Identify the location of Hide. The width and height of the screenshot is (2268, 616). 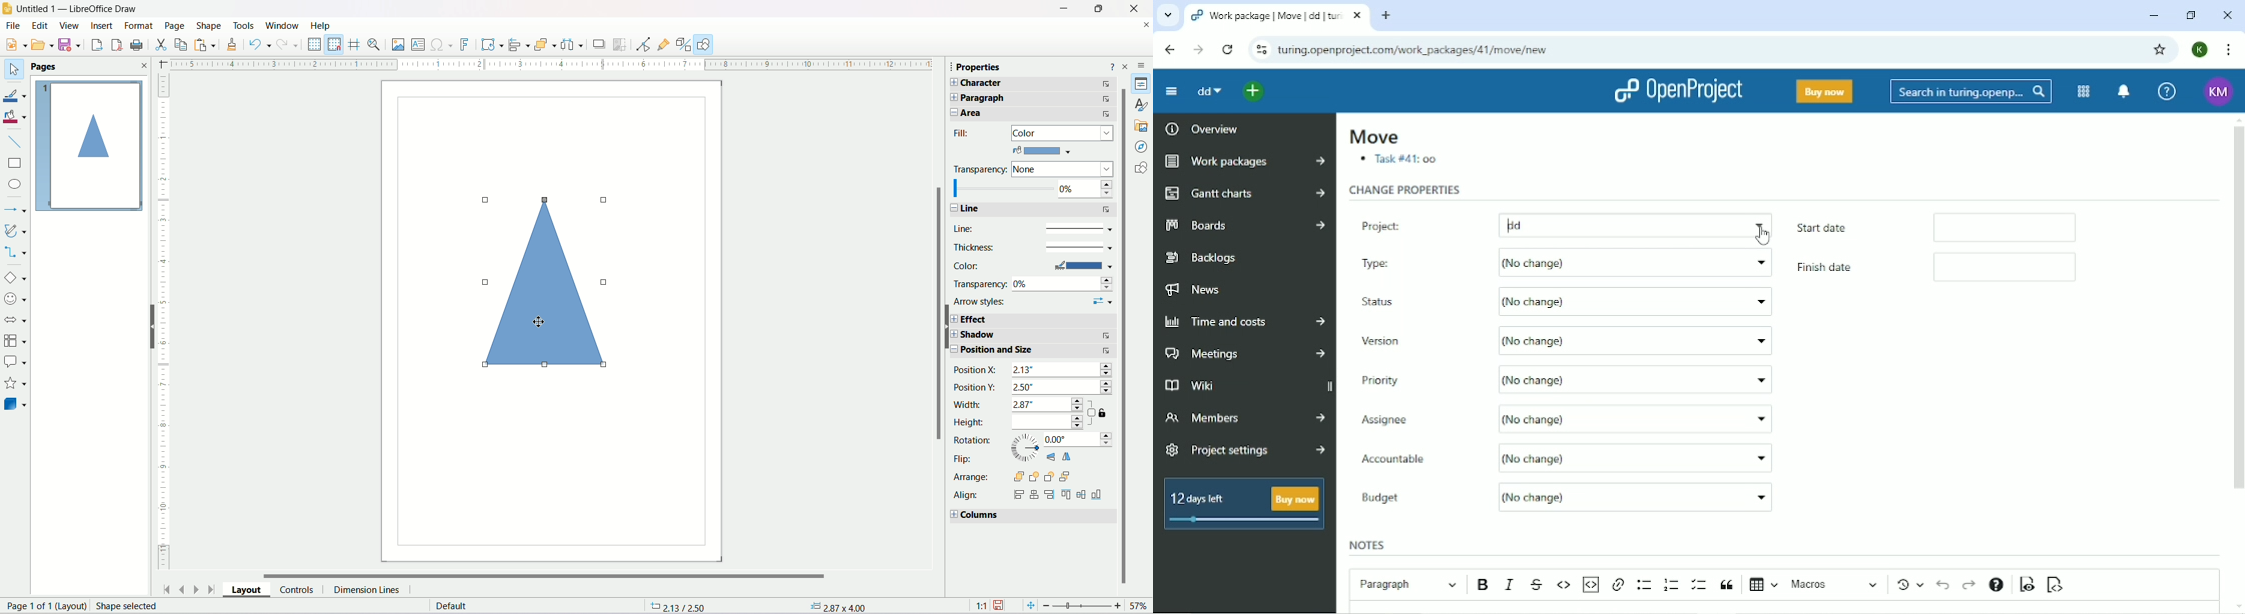
(146, 326).